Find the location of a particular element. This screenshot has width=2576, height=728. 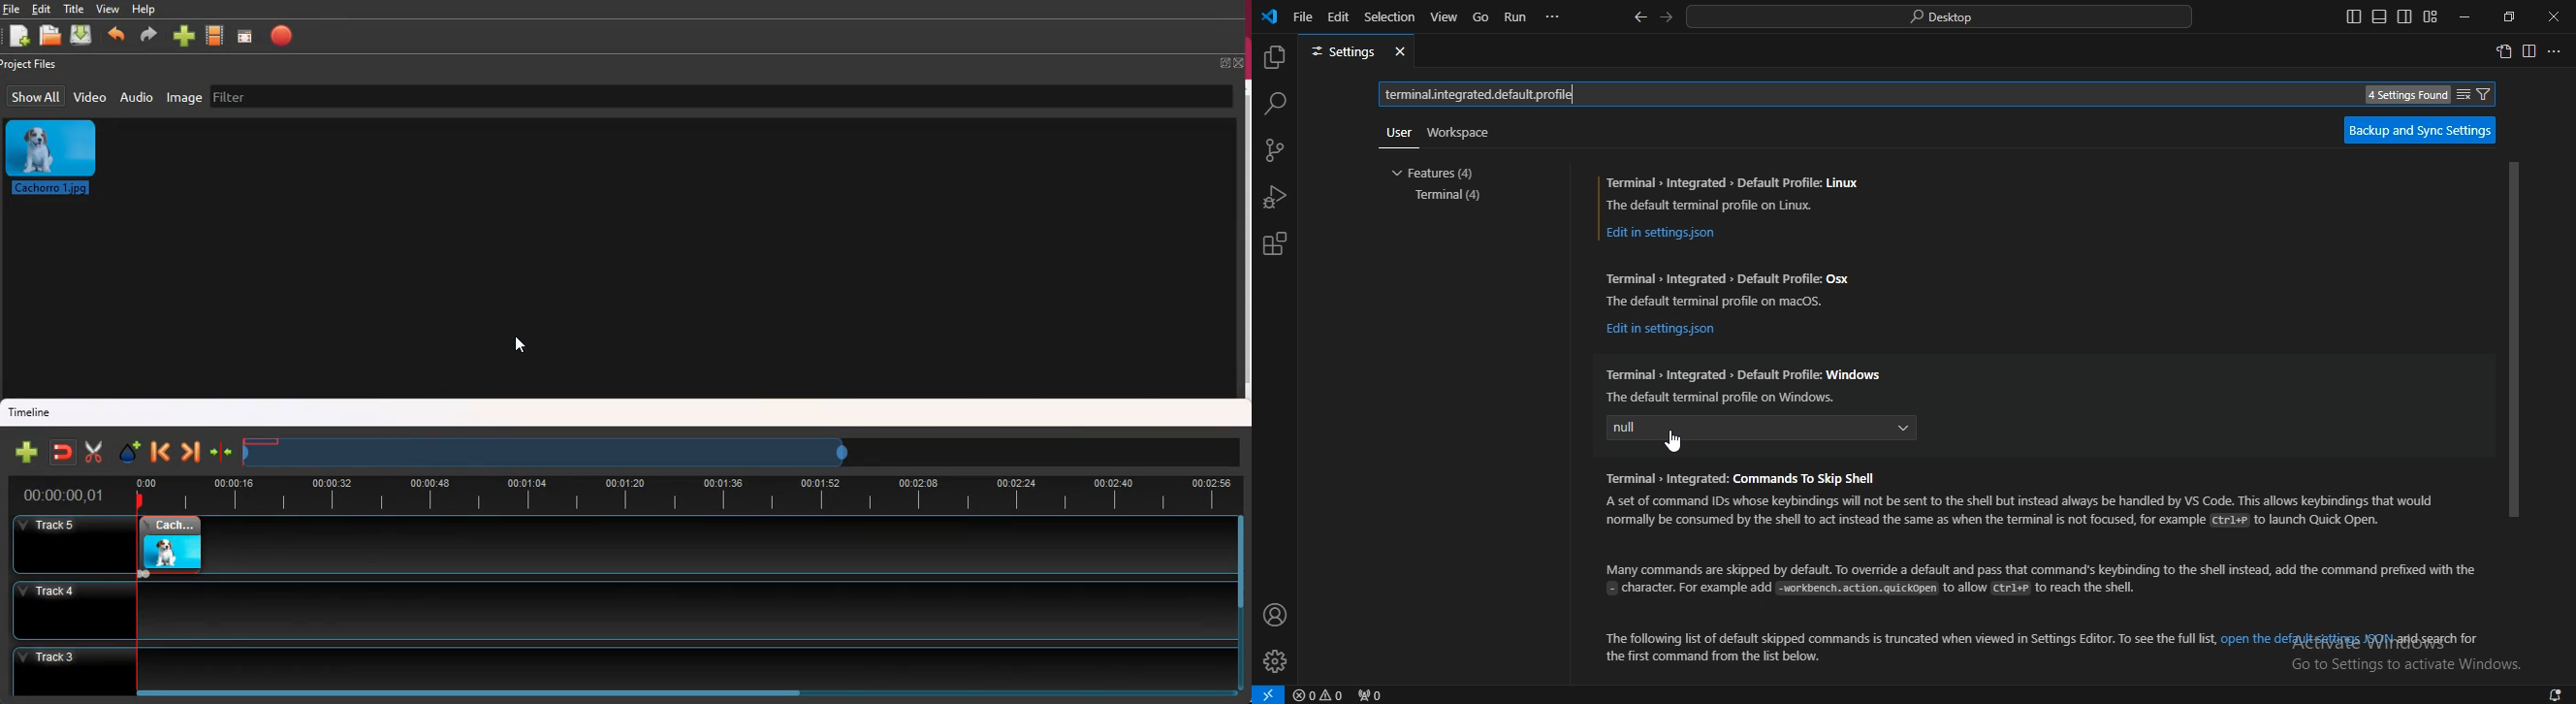

dowload is located at coordinates (84, 37).